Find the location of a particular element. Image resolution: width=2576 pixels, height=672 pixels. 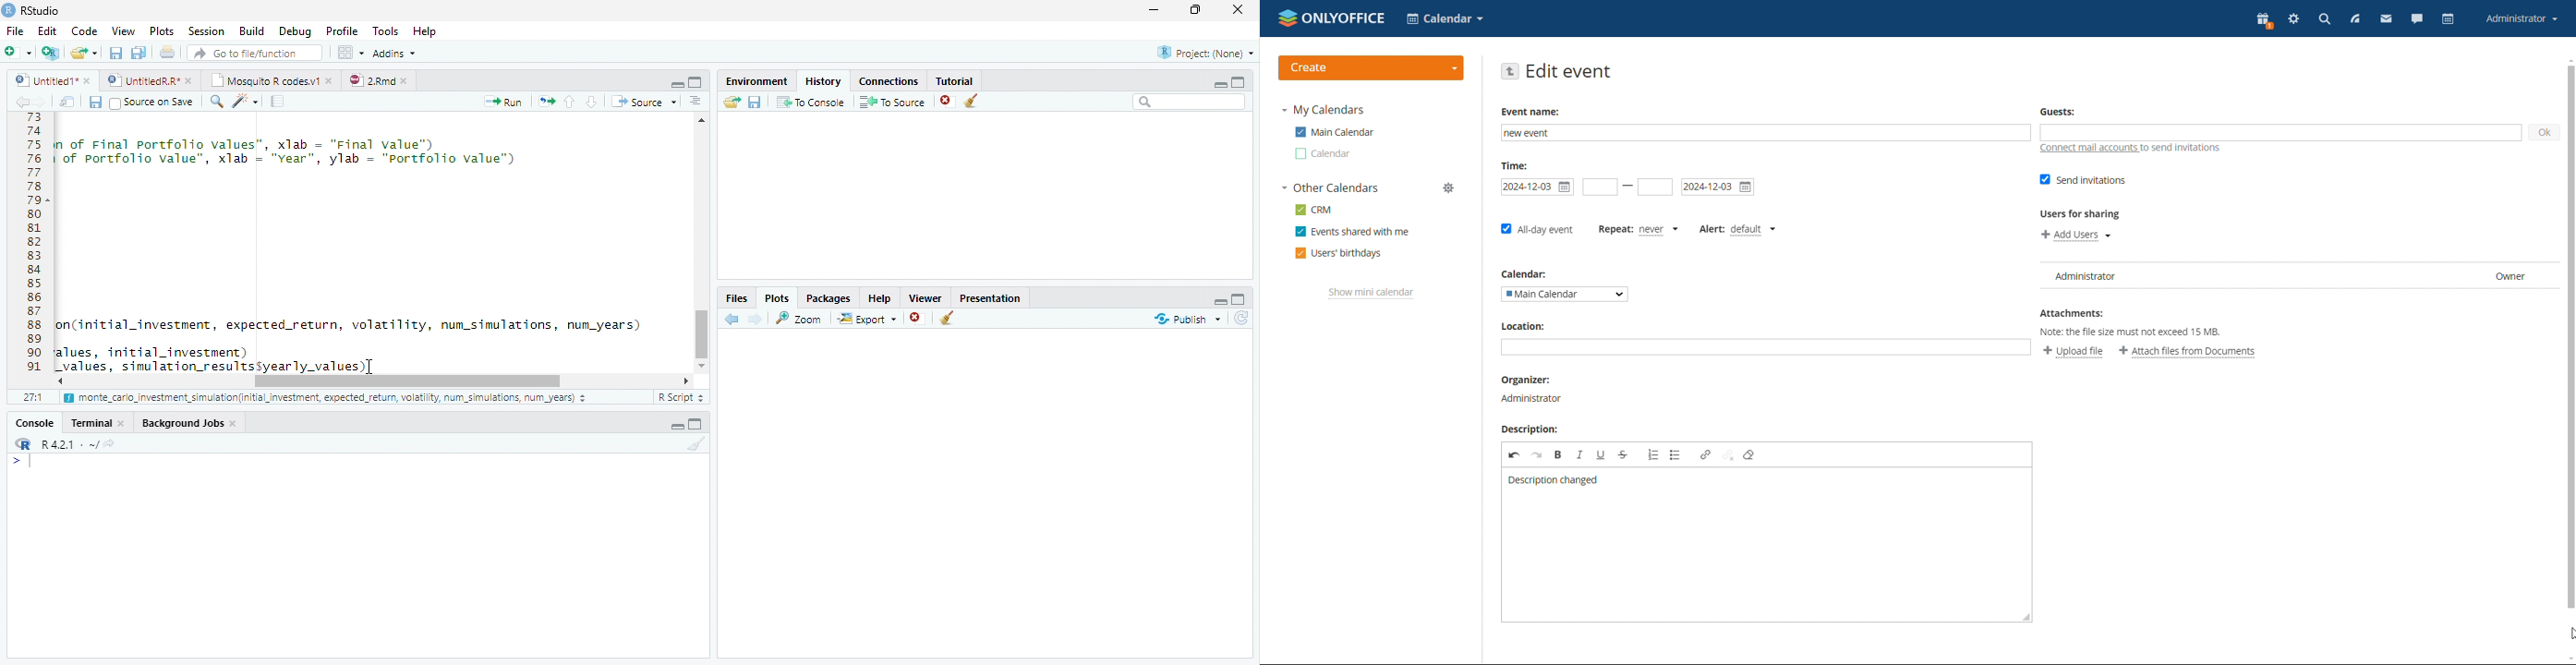

Plots is located at coordinates (161, 31).